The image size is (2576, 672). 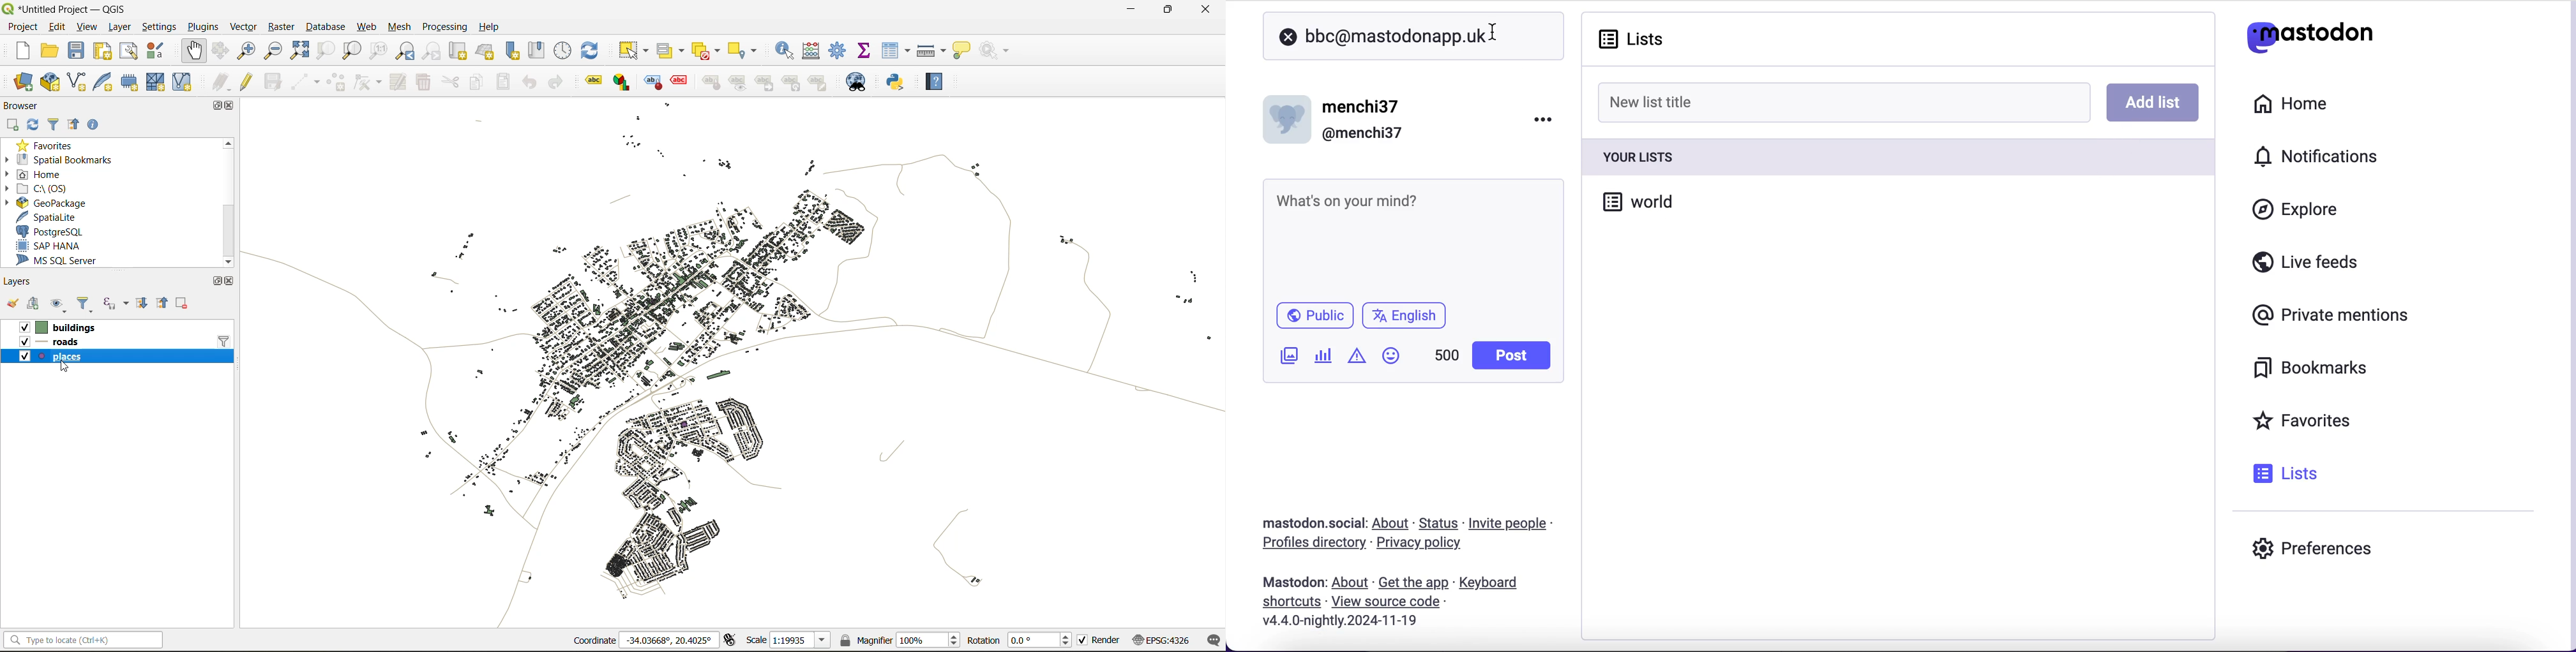 What do you see at coordinates (2310, 34) in the screenshot?
I see `mastodon logo` at bounding box center [2310, 34].